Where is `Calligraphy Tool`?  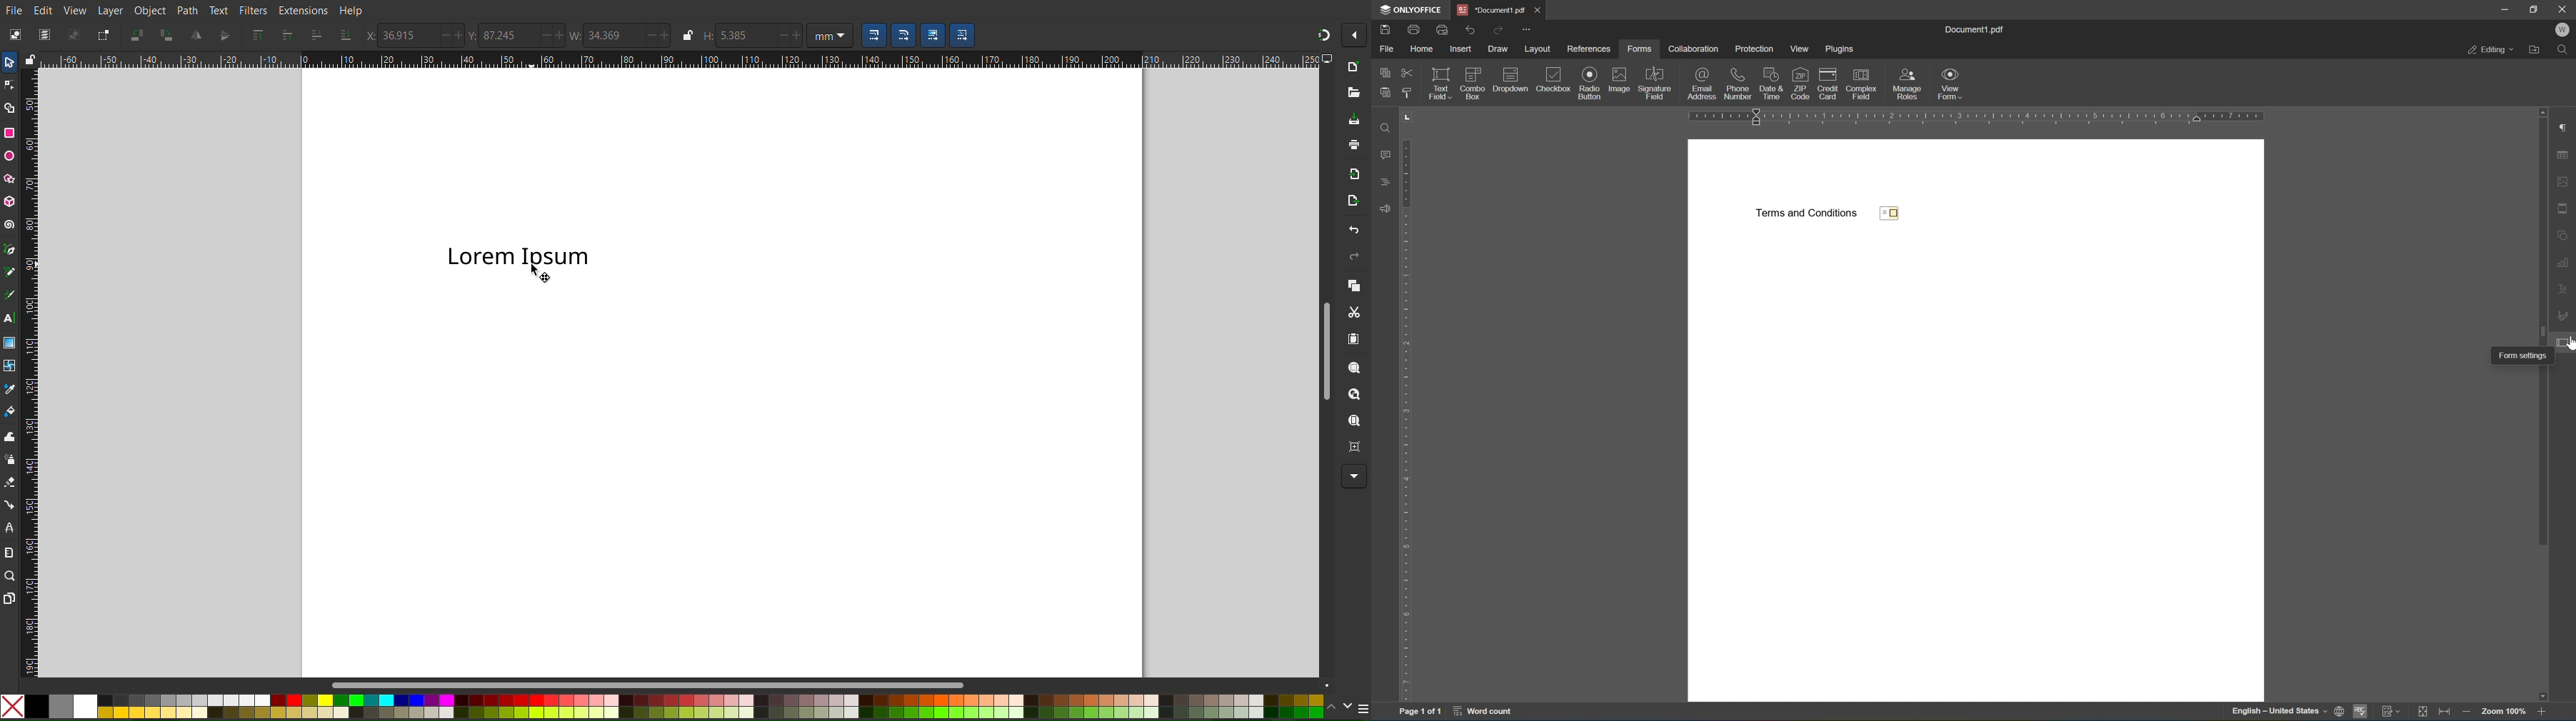 Calligraphy Tool is located at coordinates (10, 296).